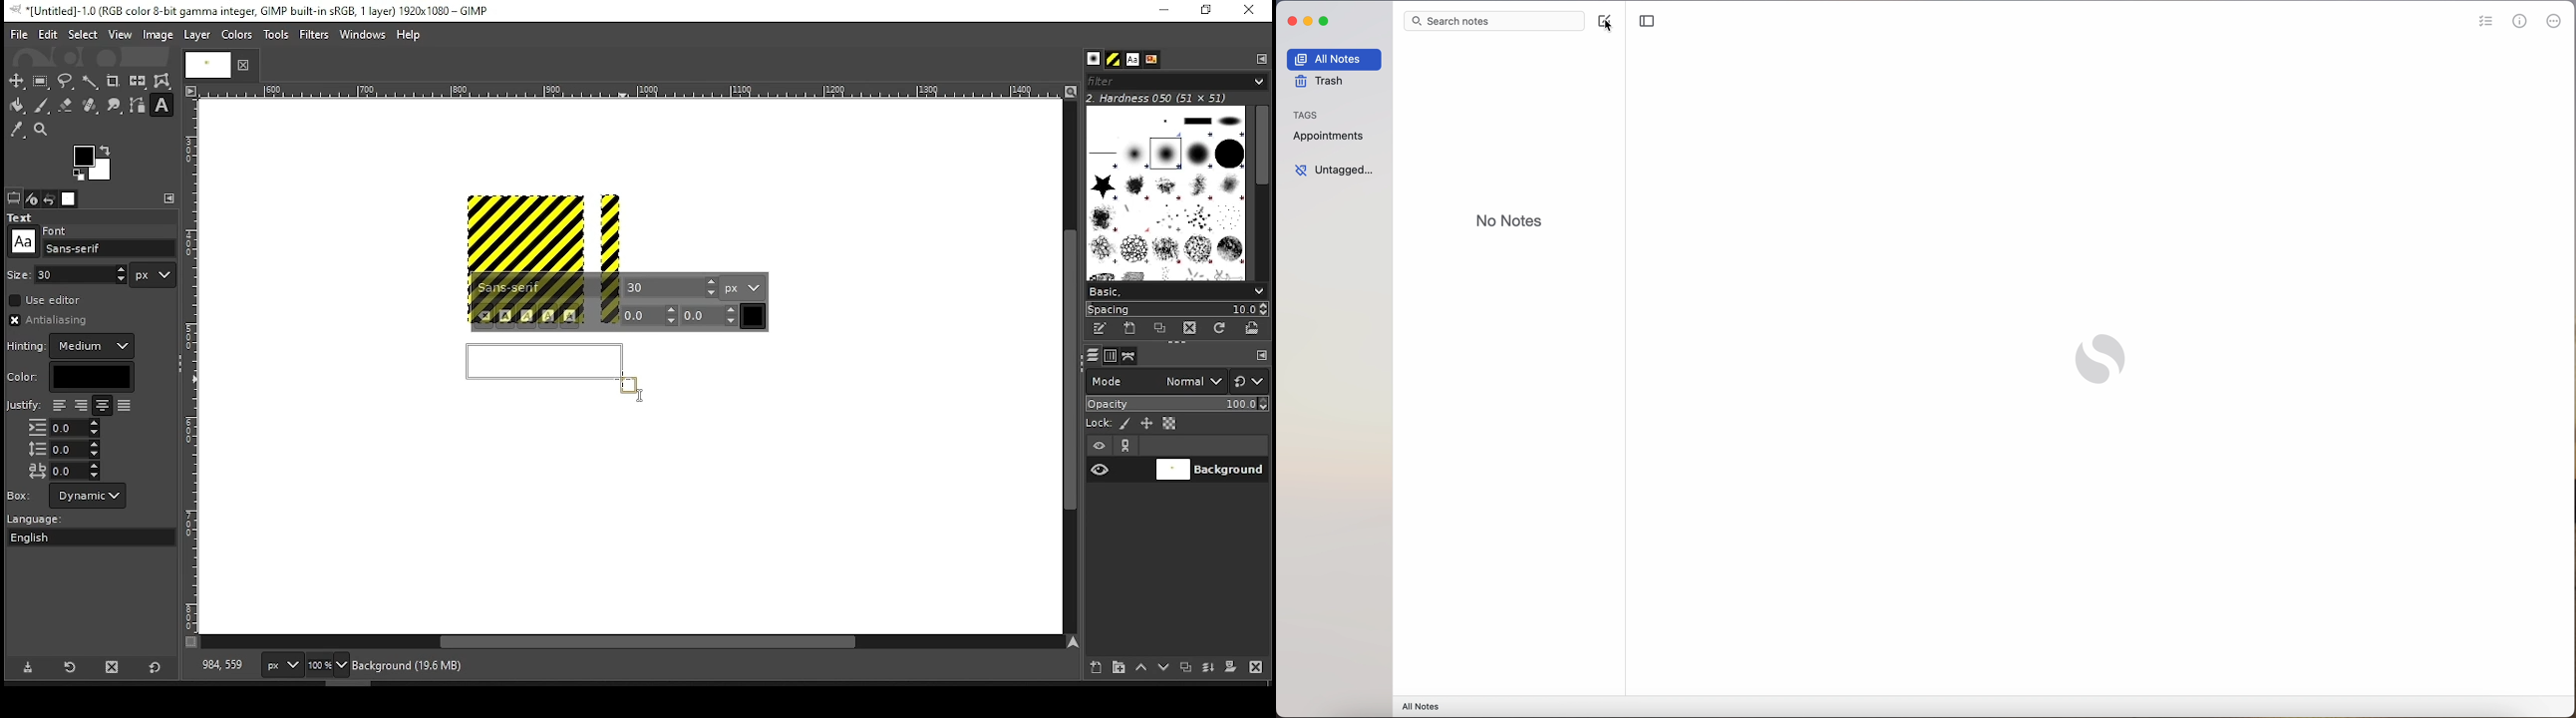  What do you see at coordinates (64, 449) in the screenshot?
I see `adjust line spacing` at bounding box center [64, 449].